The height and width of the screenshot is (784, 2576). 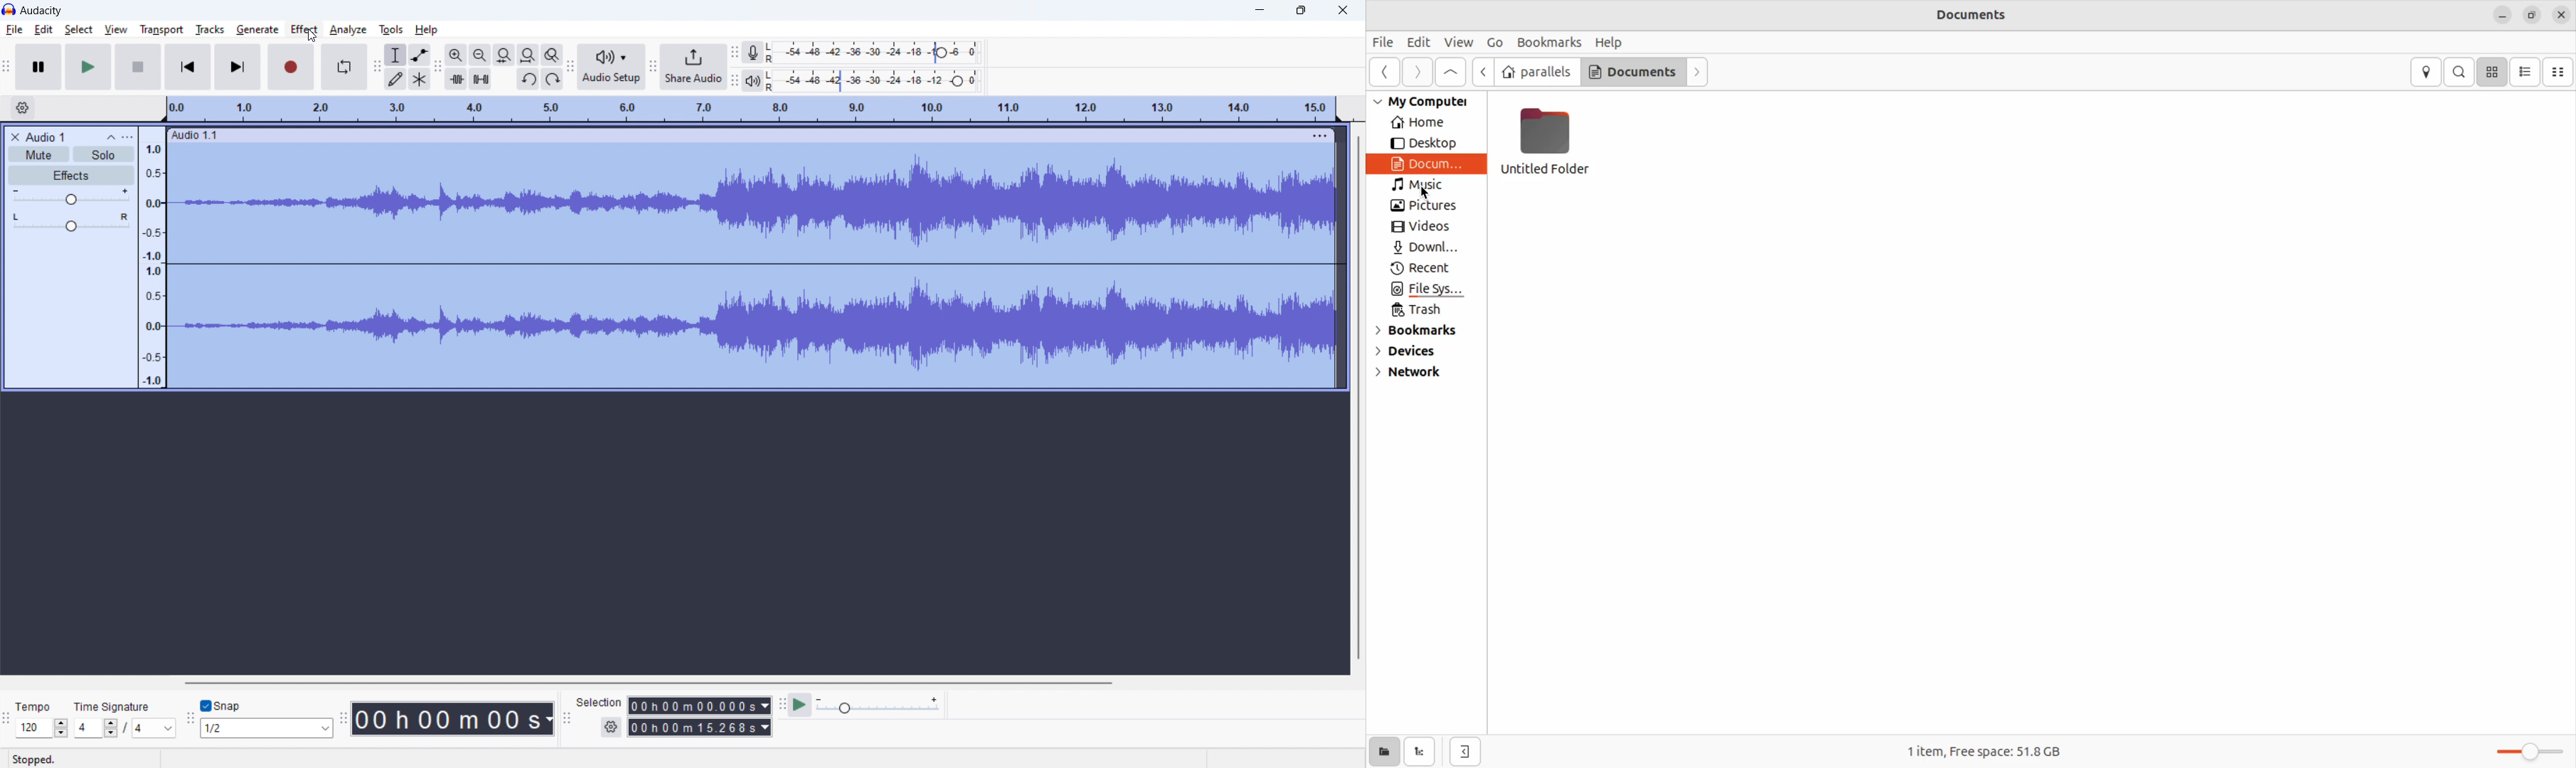 What do you see at coordinates (528, 79) in the screenshot?
I see `undo` at bounding box center [528, 79].